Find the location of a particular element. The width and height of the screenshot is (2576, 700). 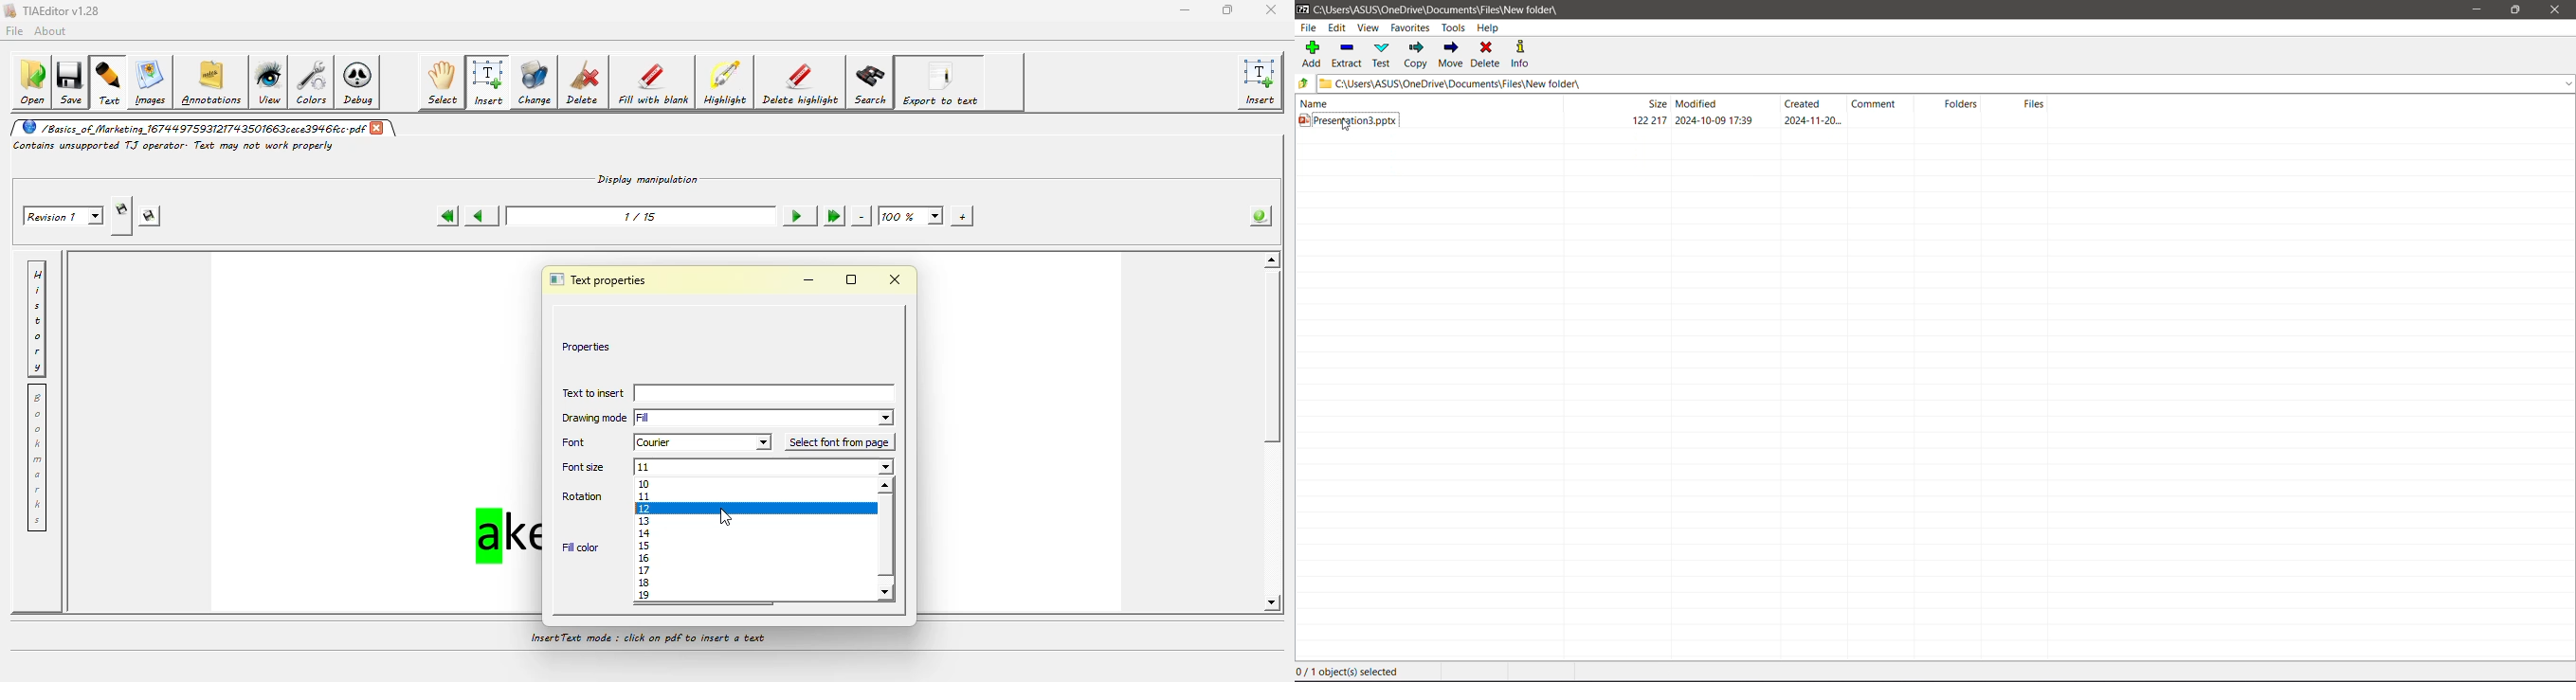

Delete is located at coordinates (1488, 55).